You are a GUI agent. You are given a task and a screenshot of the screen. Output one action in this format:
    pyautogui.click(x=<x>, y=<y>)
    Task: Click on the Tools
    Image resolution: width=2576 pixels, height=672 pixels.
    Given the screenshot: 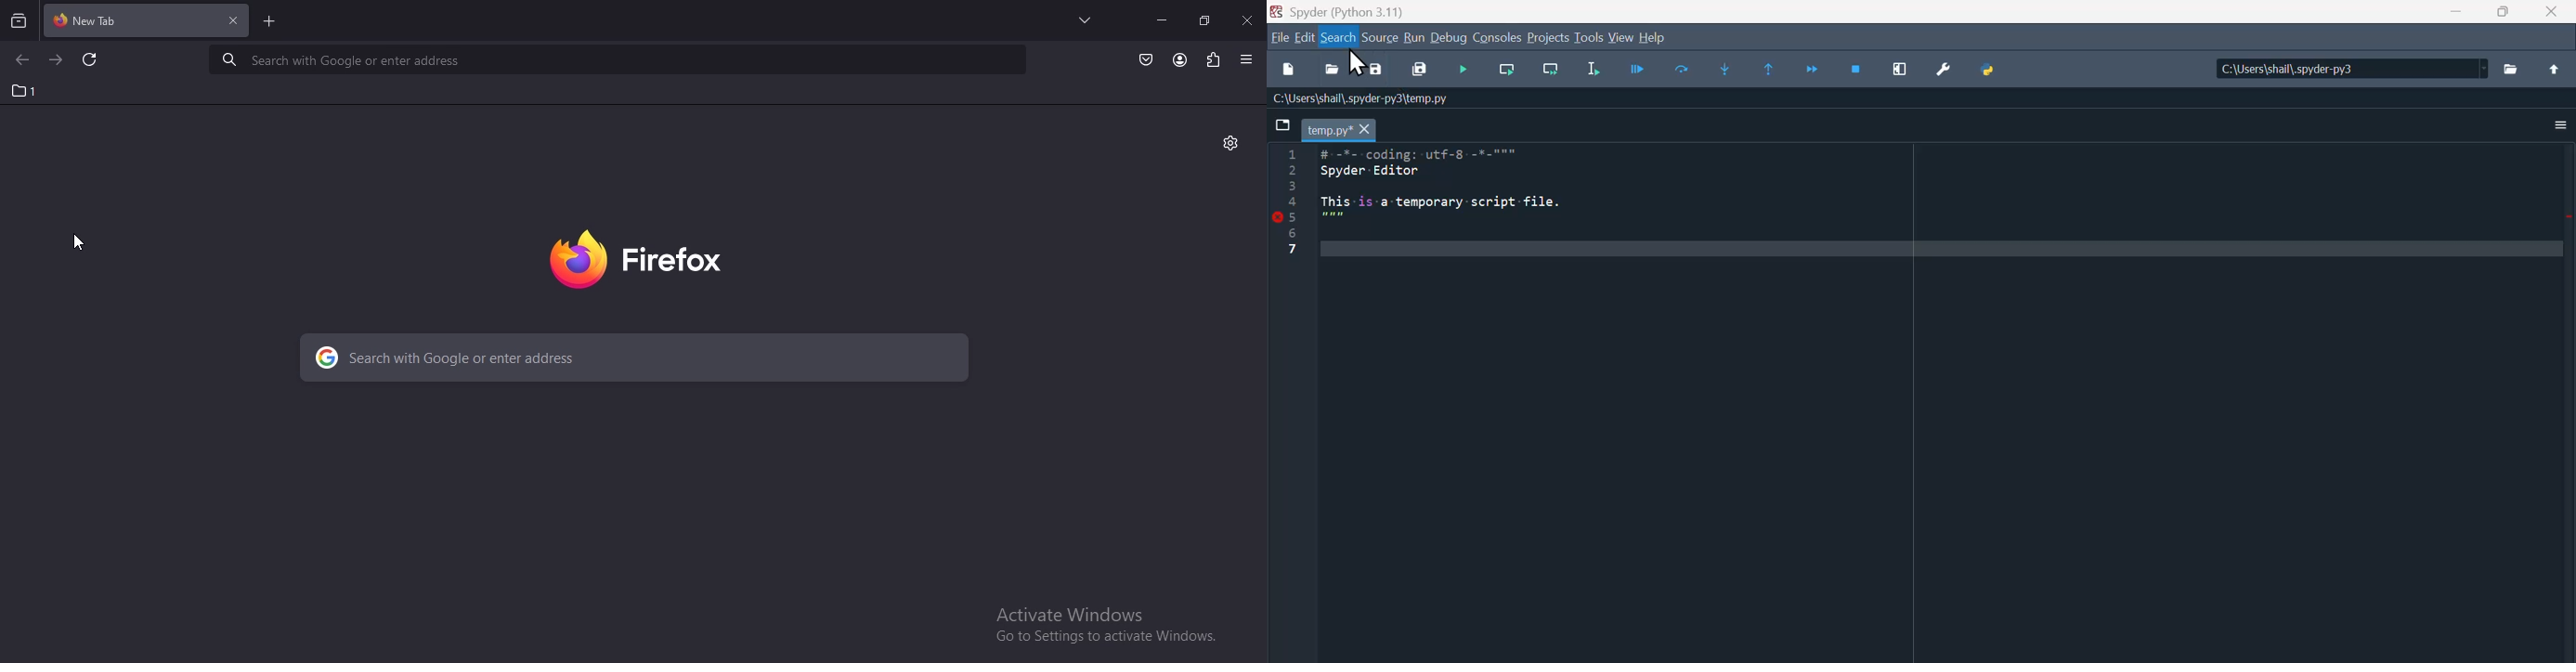 What is the action you would take?
    pyautogui.click(x=1589, y=39)
    